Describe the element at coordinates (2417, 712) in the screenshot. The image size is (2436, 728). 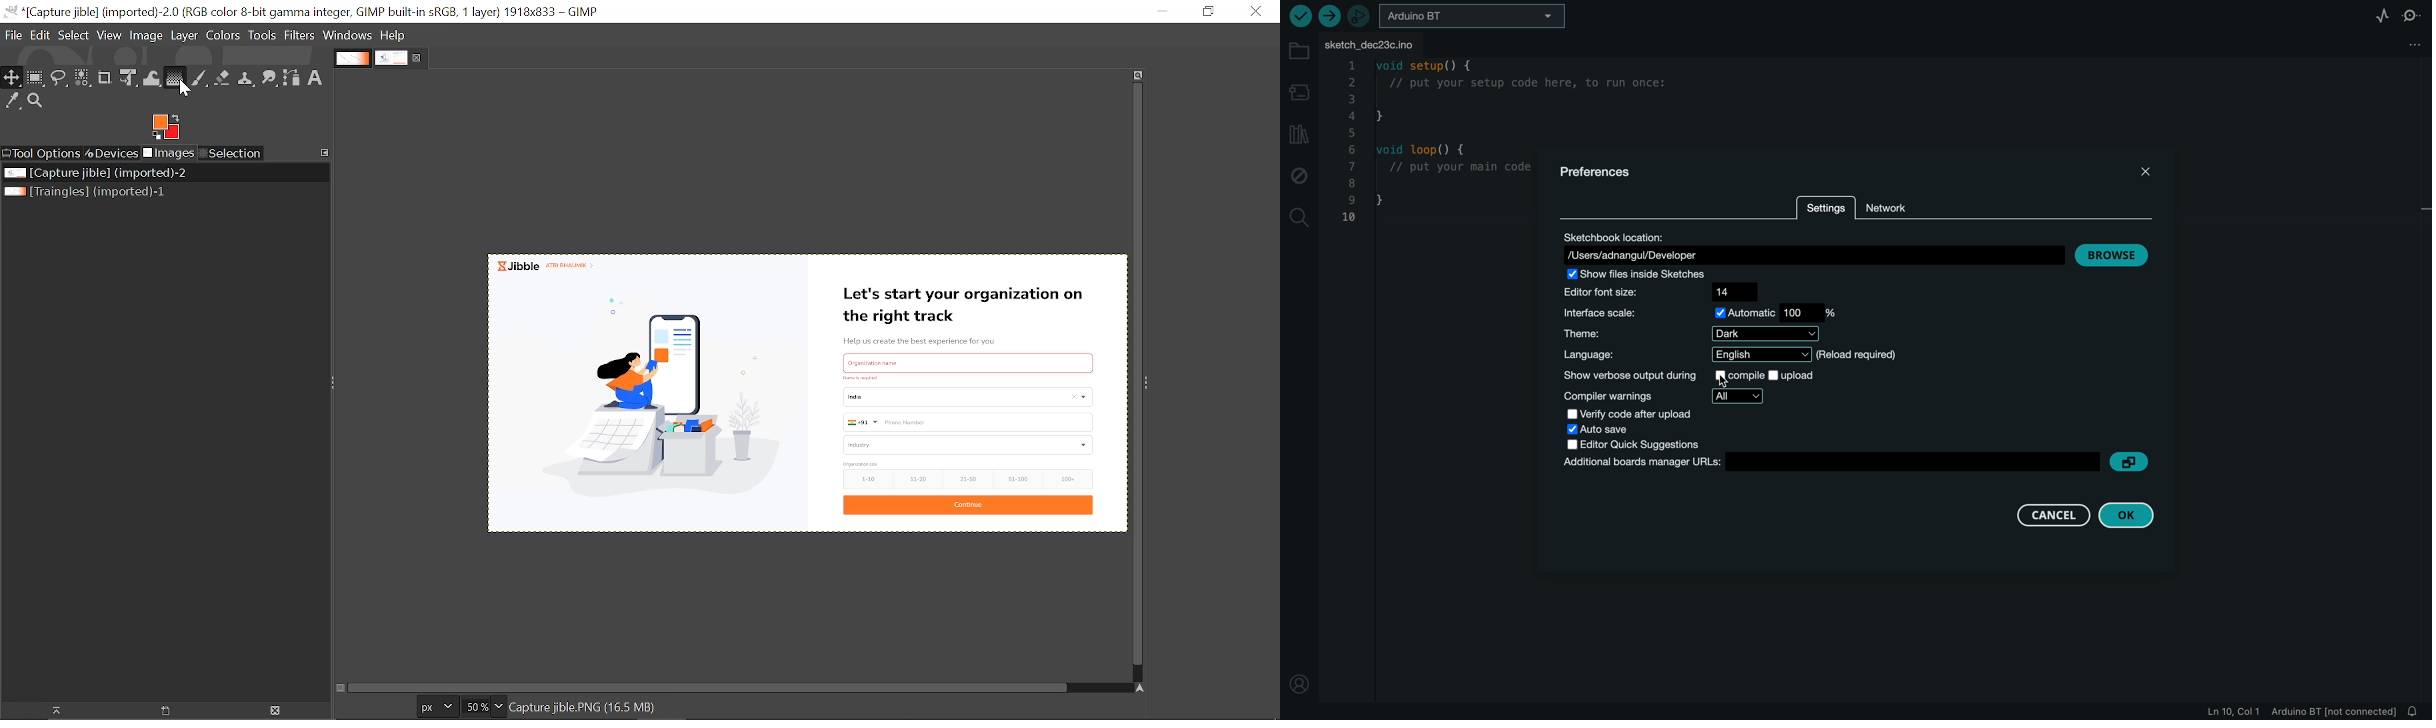
I see `notification` at that location.